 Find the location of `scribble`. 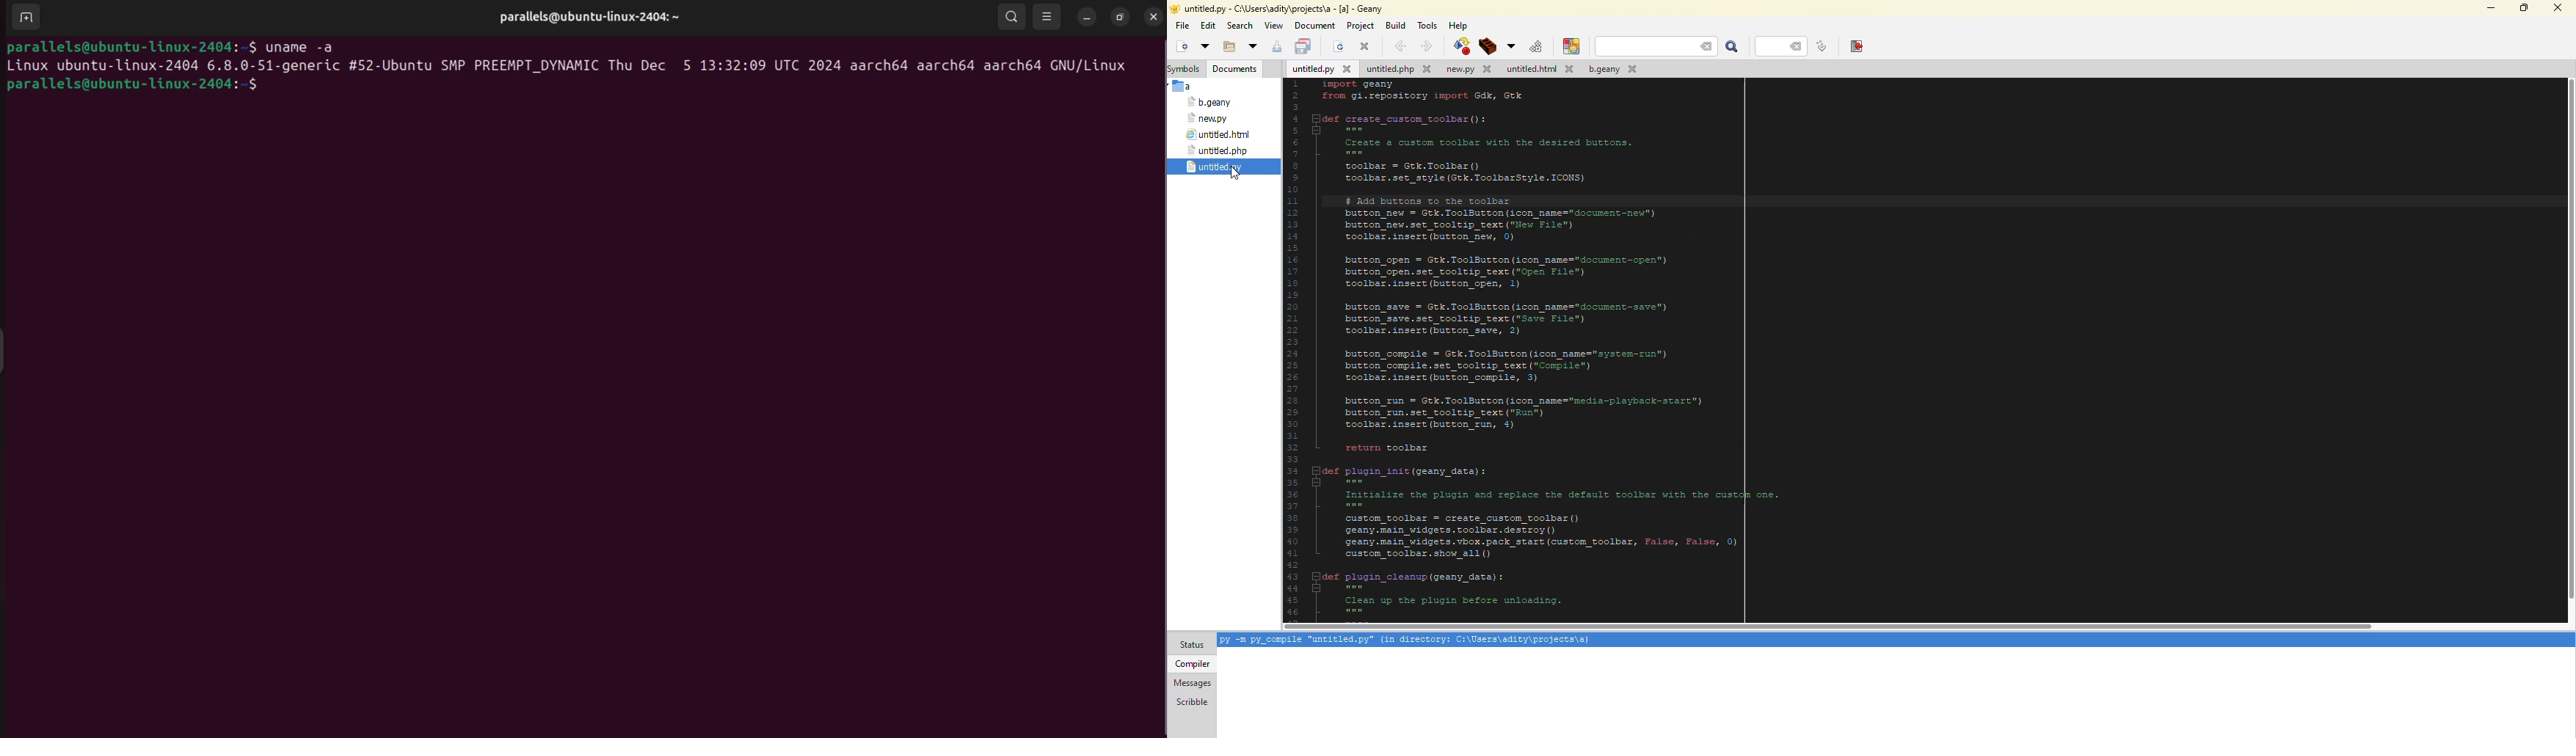

scribble is located at coordinates (1191, 701).